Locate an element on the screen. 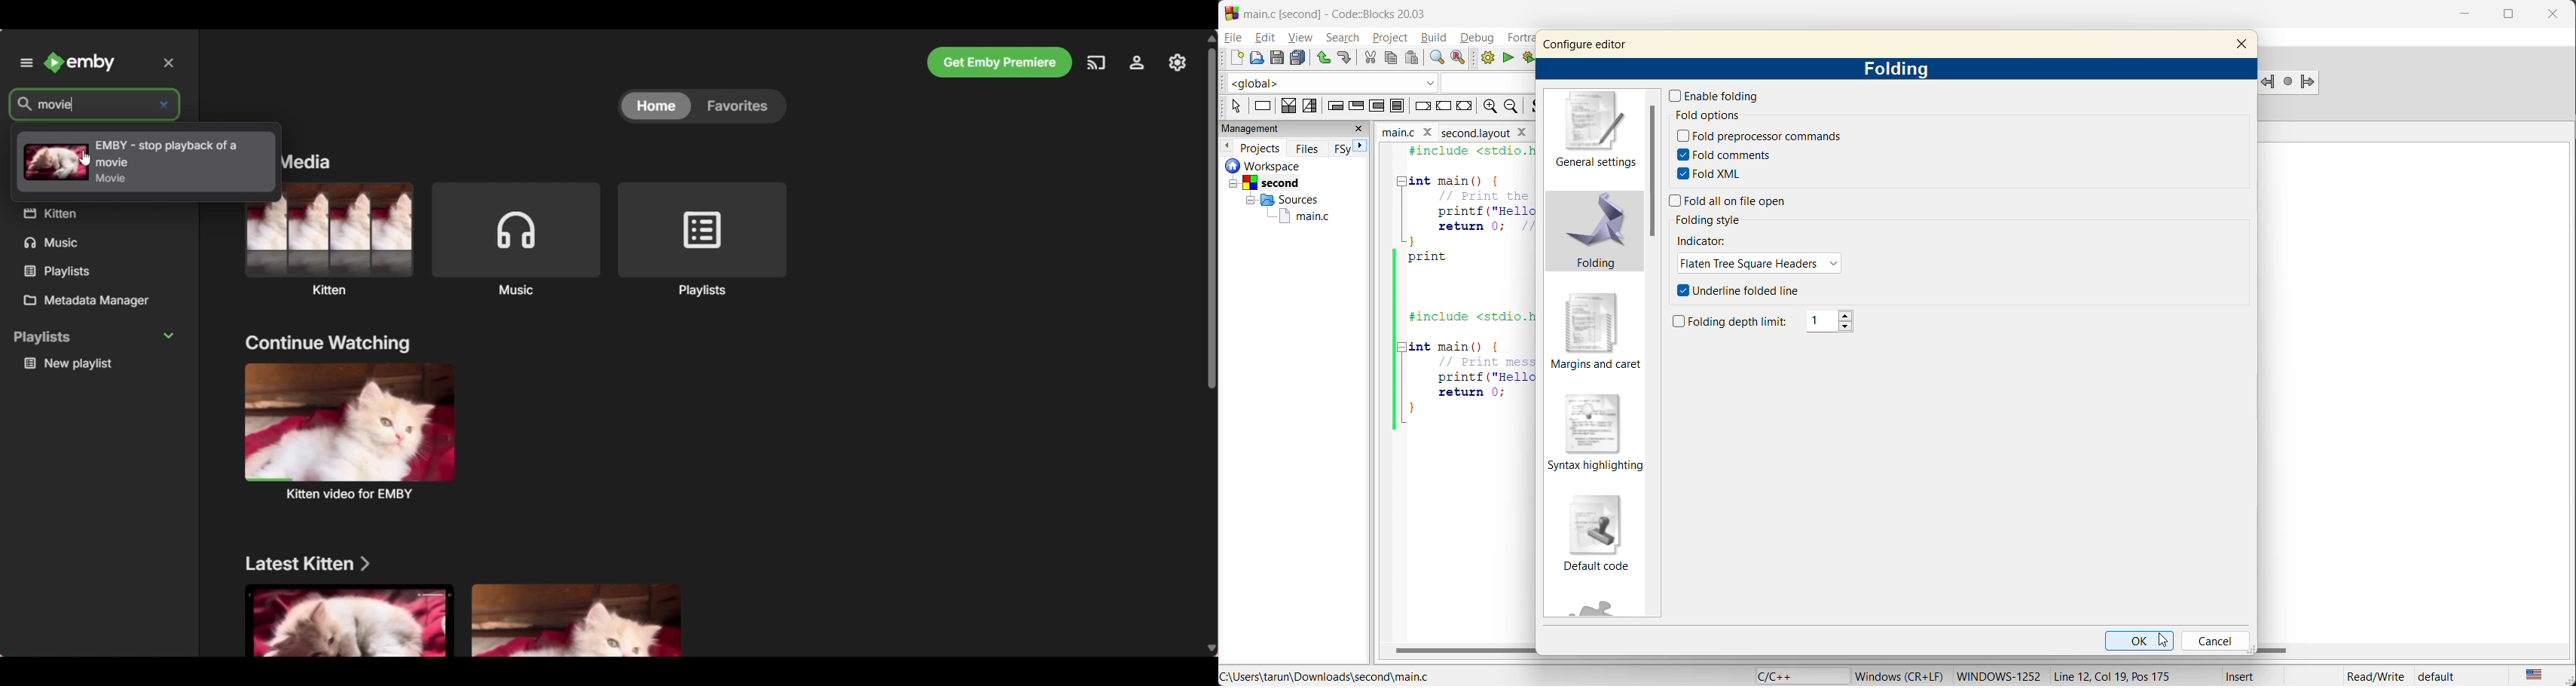 Image resolution: width=2576 pixels, height=700 pixels. cut is located at coordinates (1370, 57).